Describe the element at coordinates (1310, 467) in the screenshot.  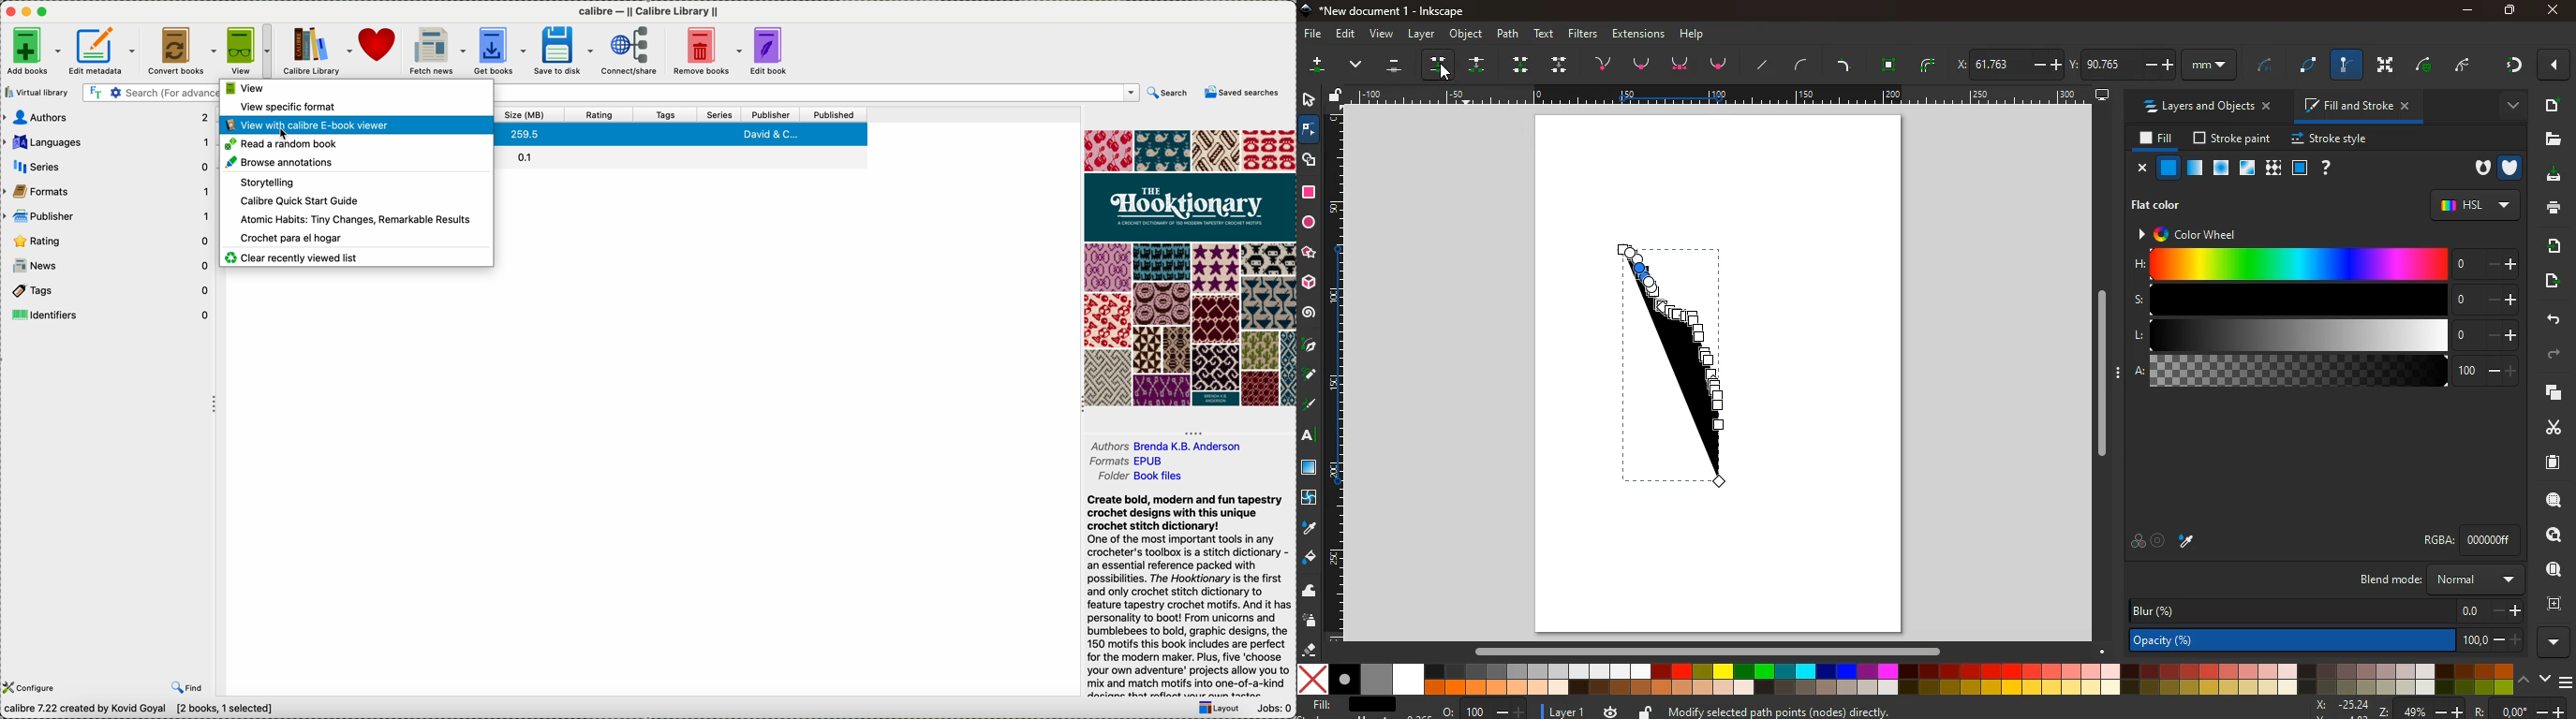
I see `texture` at that location.